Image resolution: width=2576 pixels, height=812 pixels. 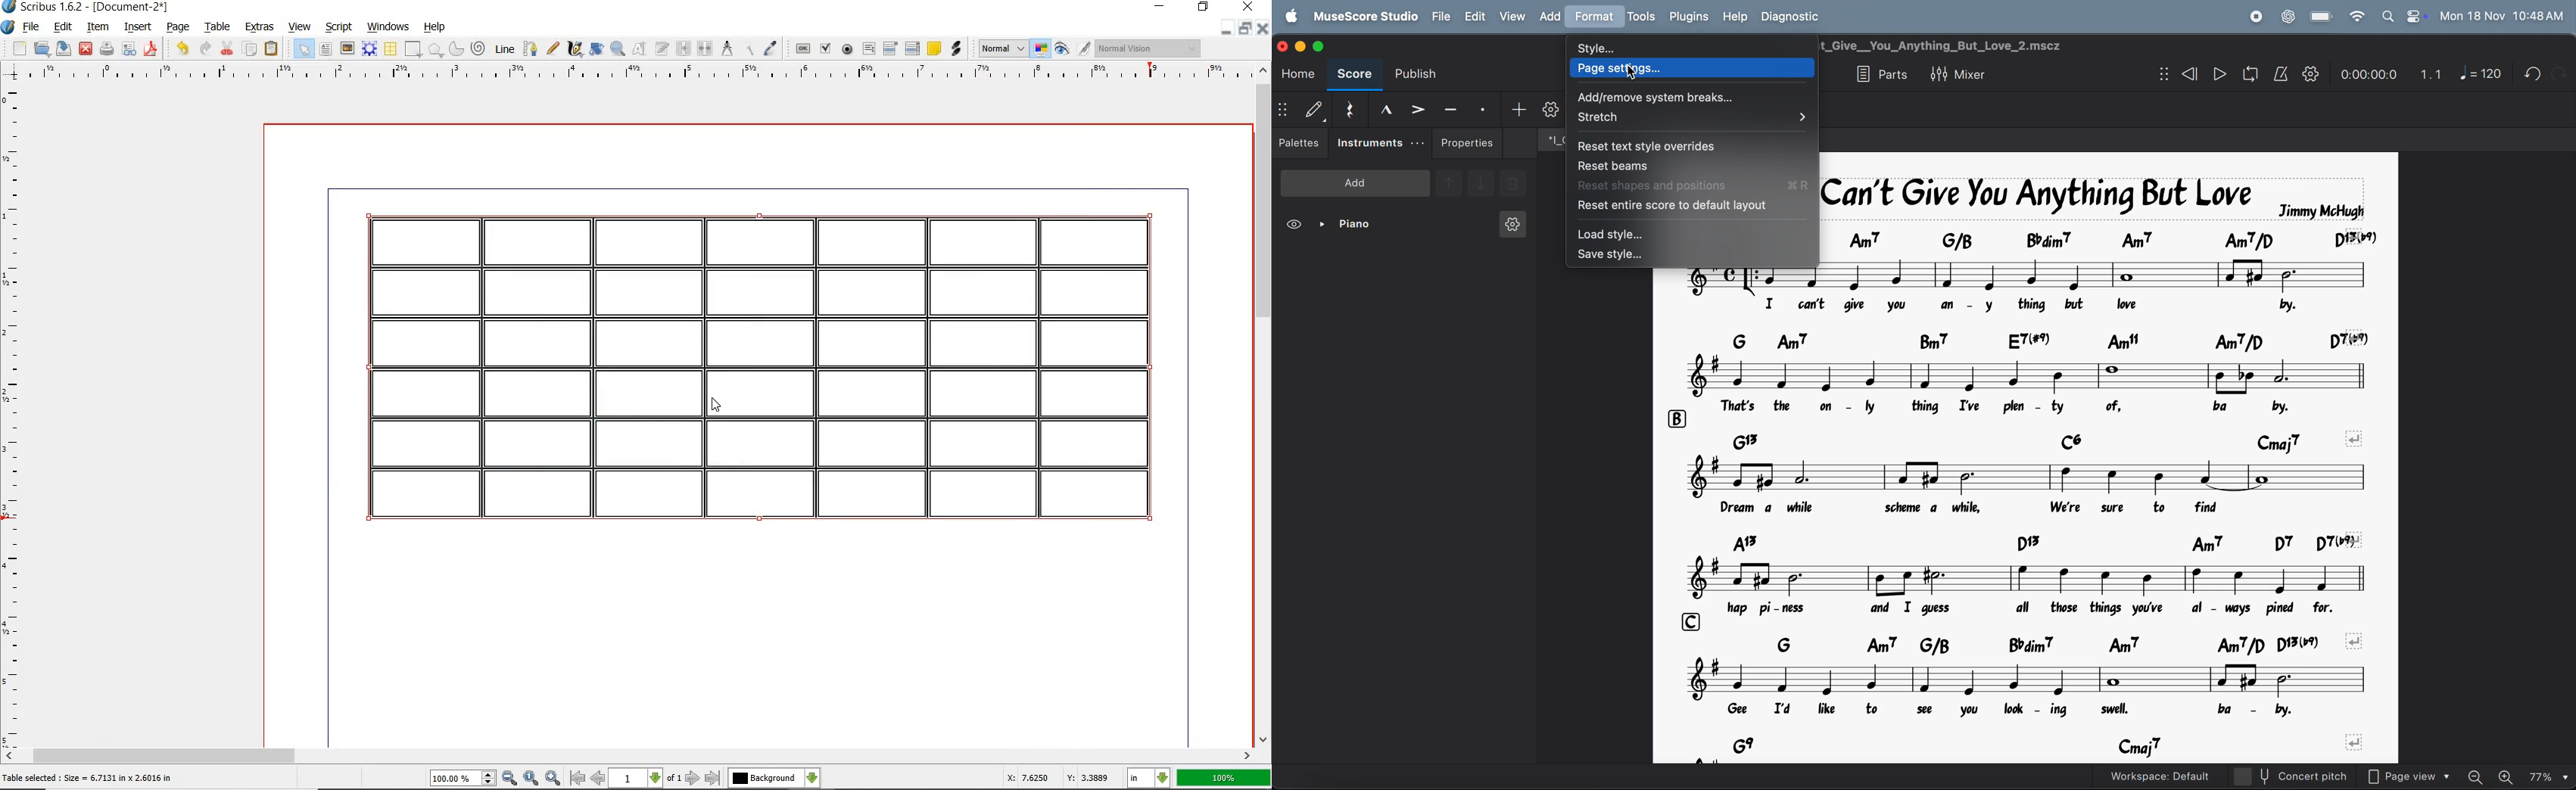 What do you see at coordinates (272, 50) in the screenshot?
I see `paste` at bounding box center [272, 50].